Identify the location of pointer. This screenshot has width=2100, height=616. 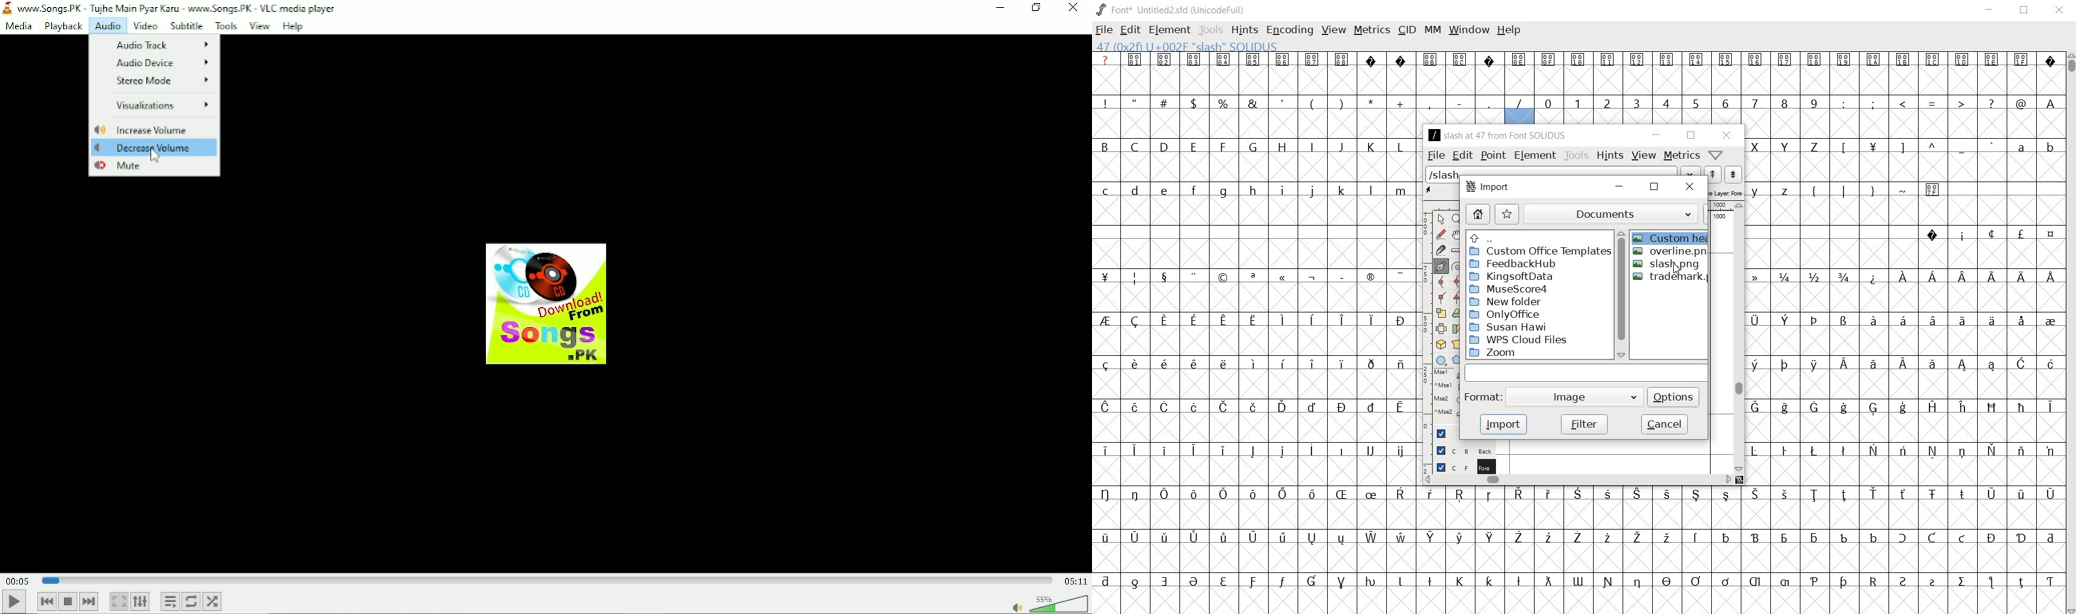
(1441, 220).